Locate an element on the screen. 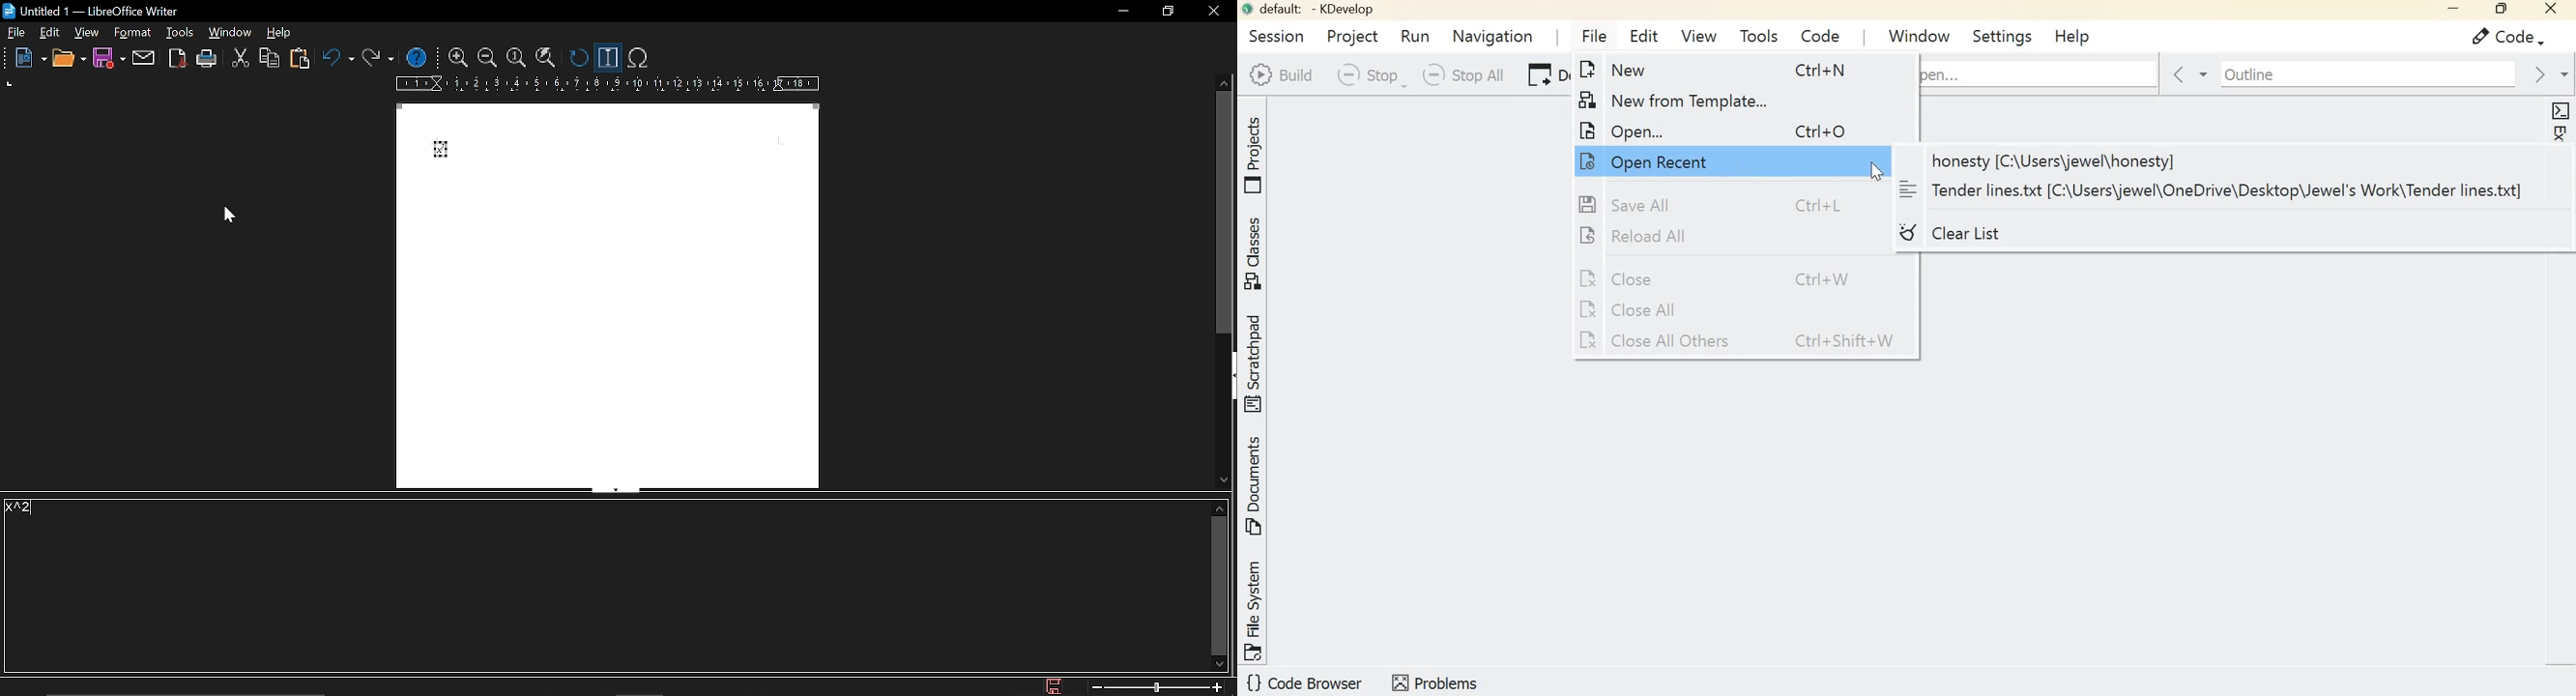 The height and width of the screenshot is (700, 2576). typed formula is located at coordinates (21, 508).